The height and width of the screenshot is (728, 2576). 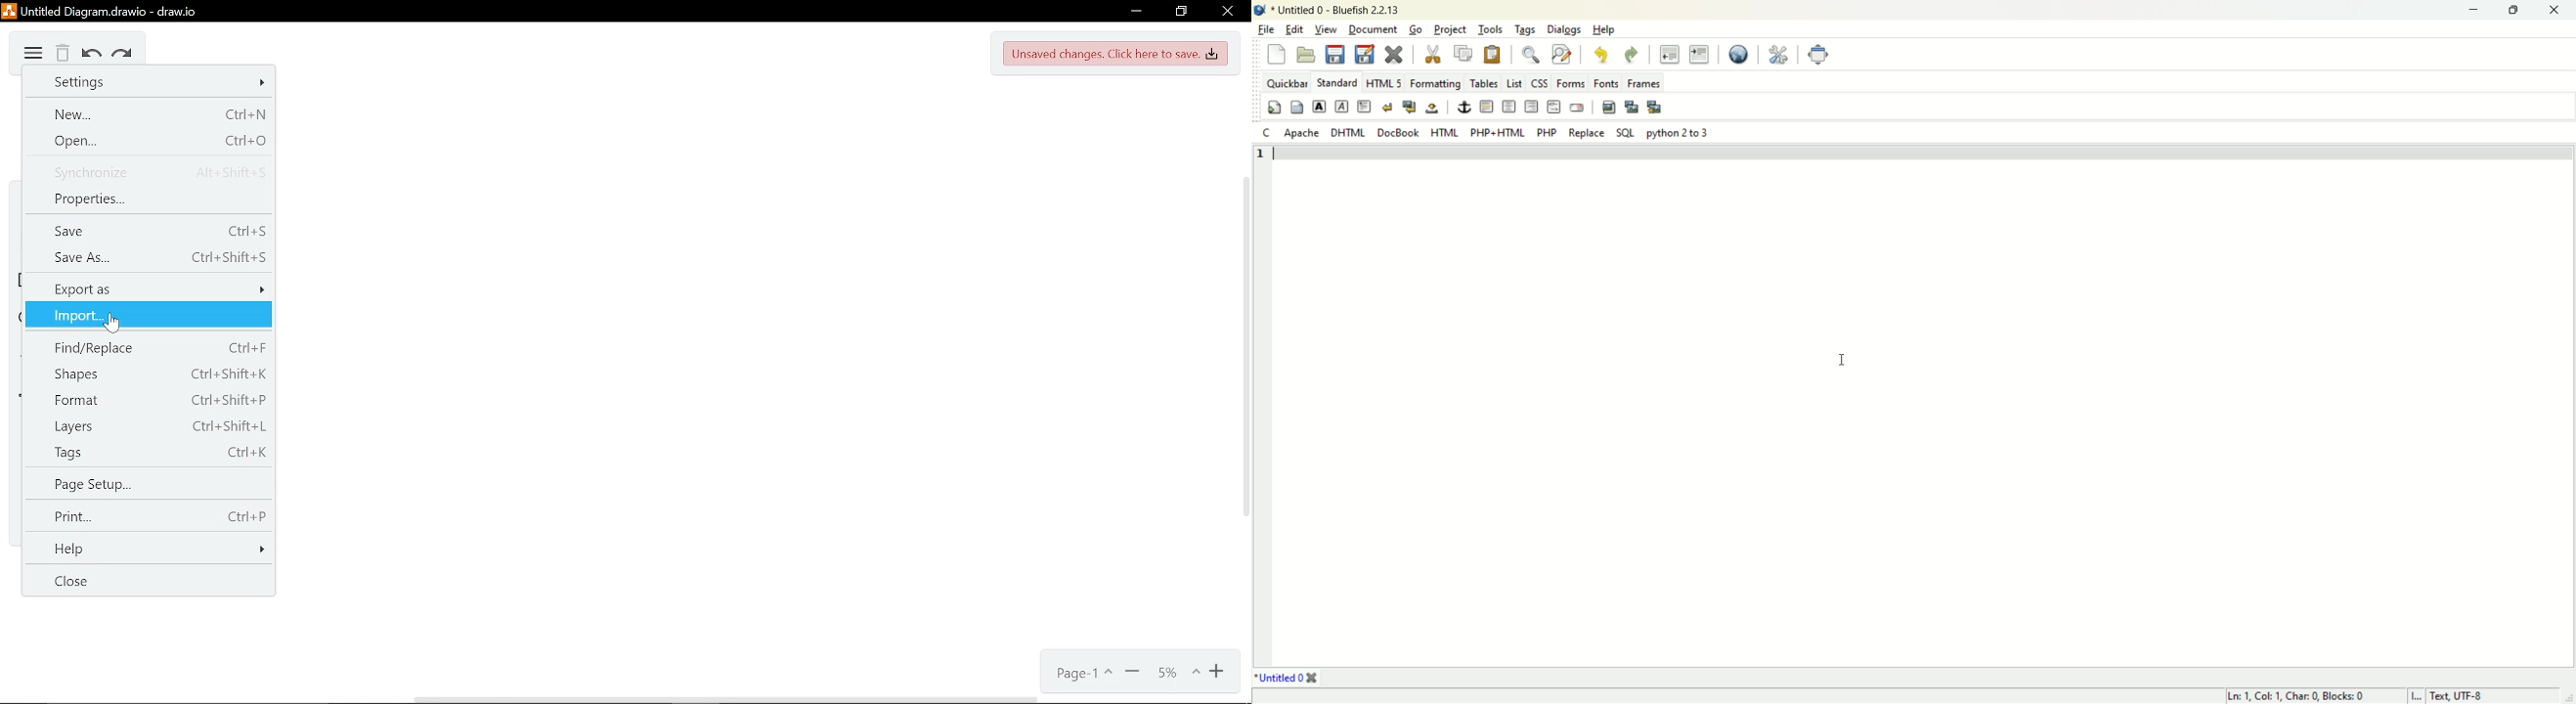 I want to click on close, so click(x=2554, y=10).